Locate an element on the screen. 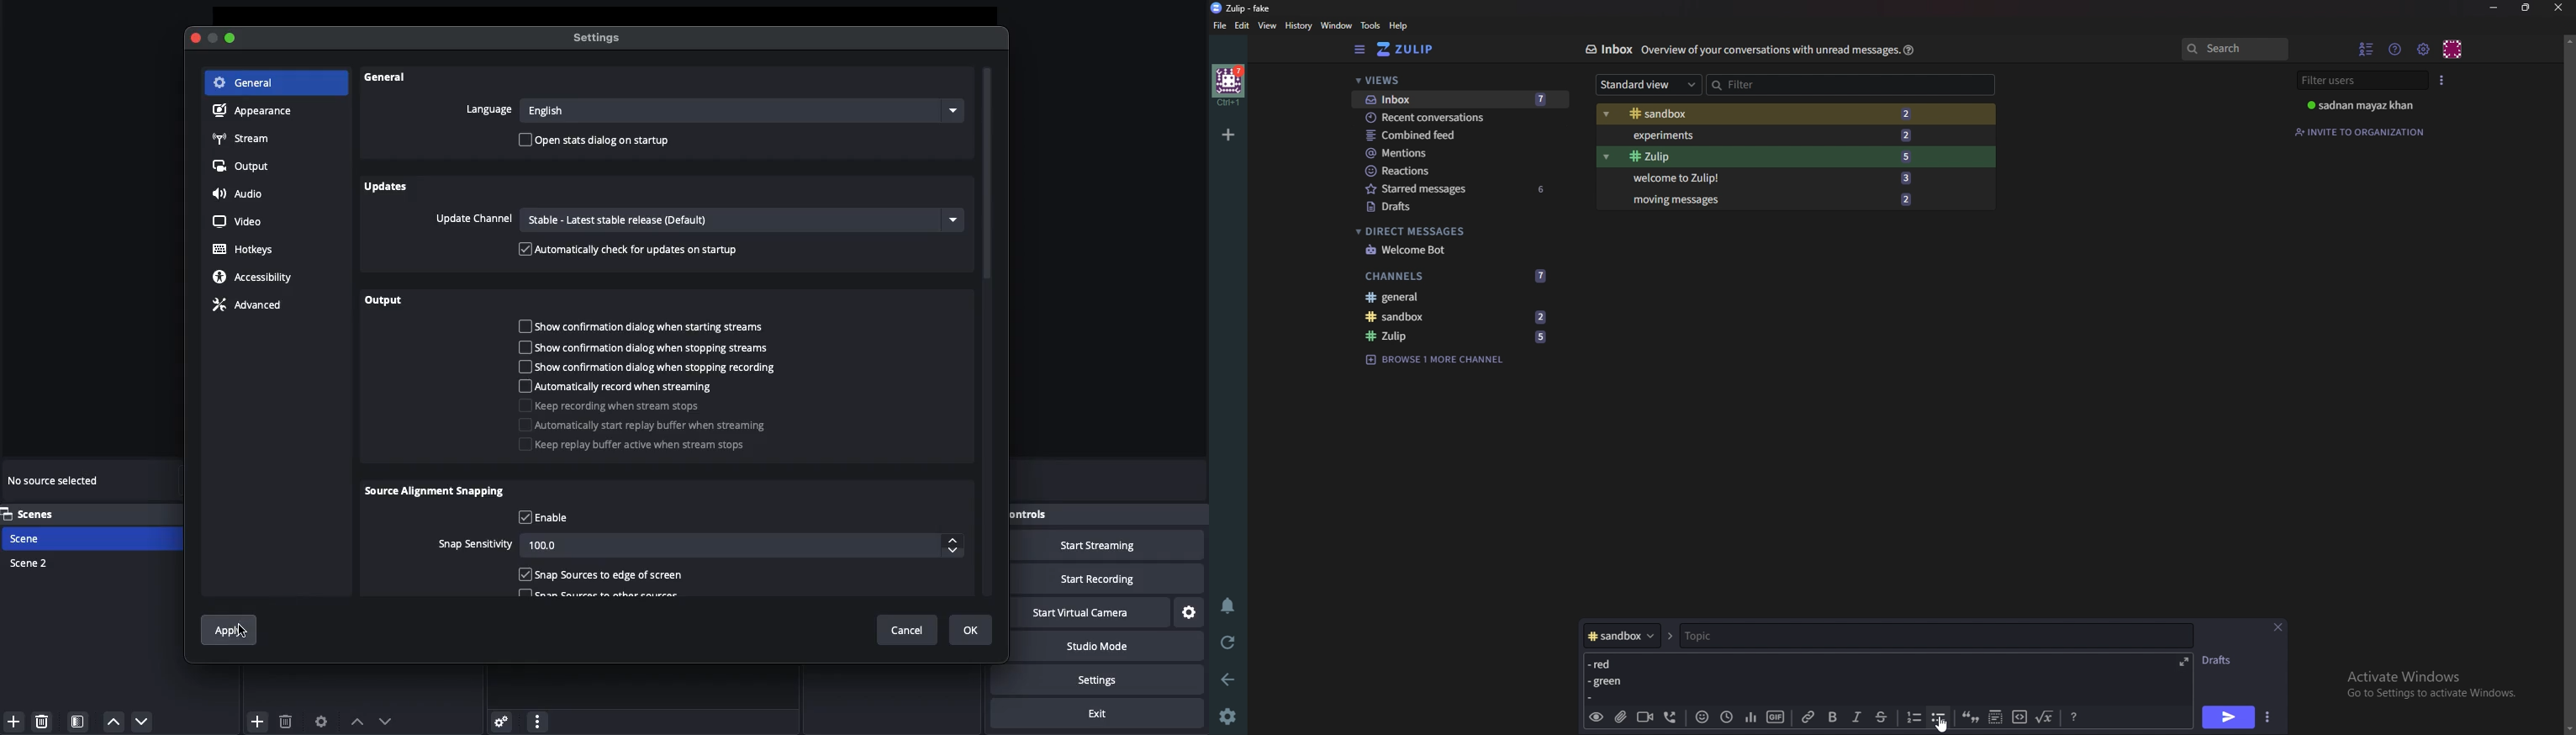  Voice call is located at coordinates (1673, 716).